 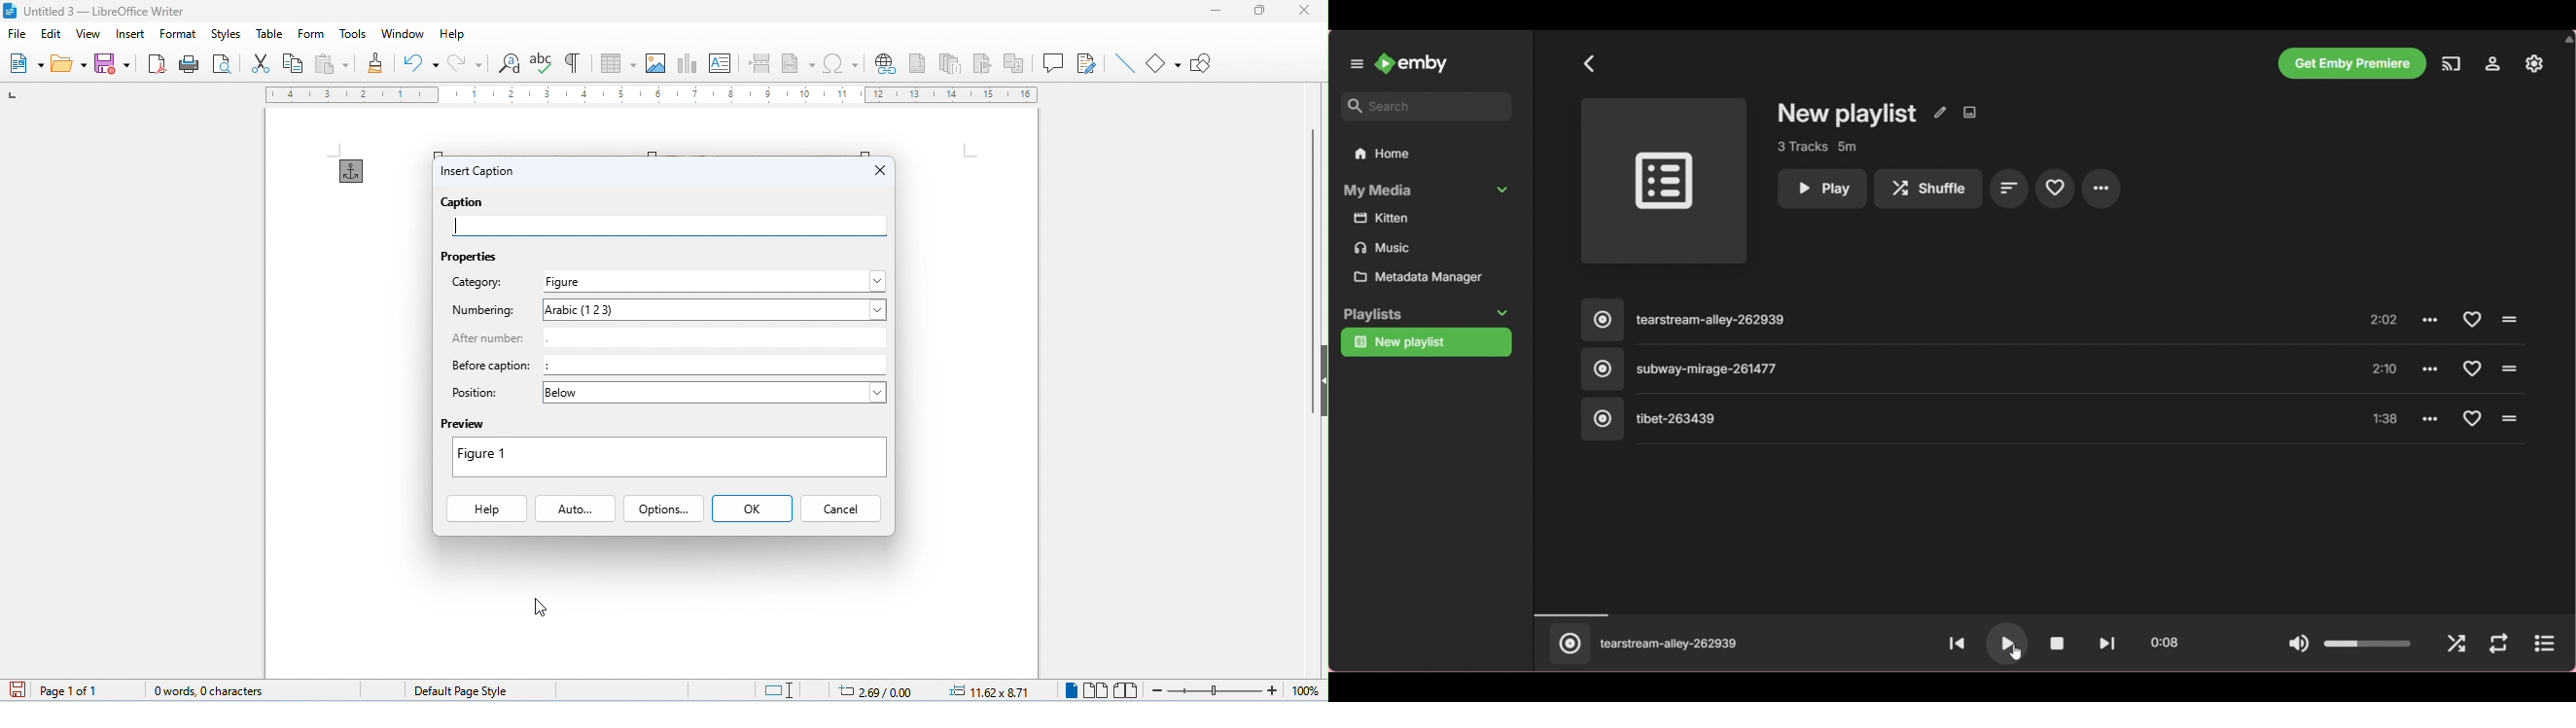 What do you see at coordinates (715, 310) in the screenshot?
I see `select numbering` at bounding box center [715, 310].